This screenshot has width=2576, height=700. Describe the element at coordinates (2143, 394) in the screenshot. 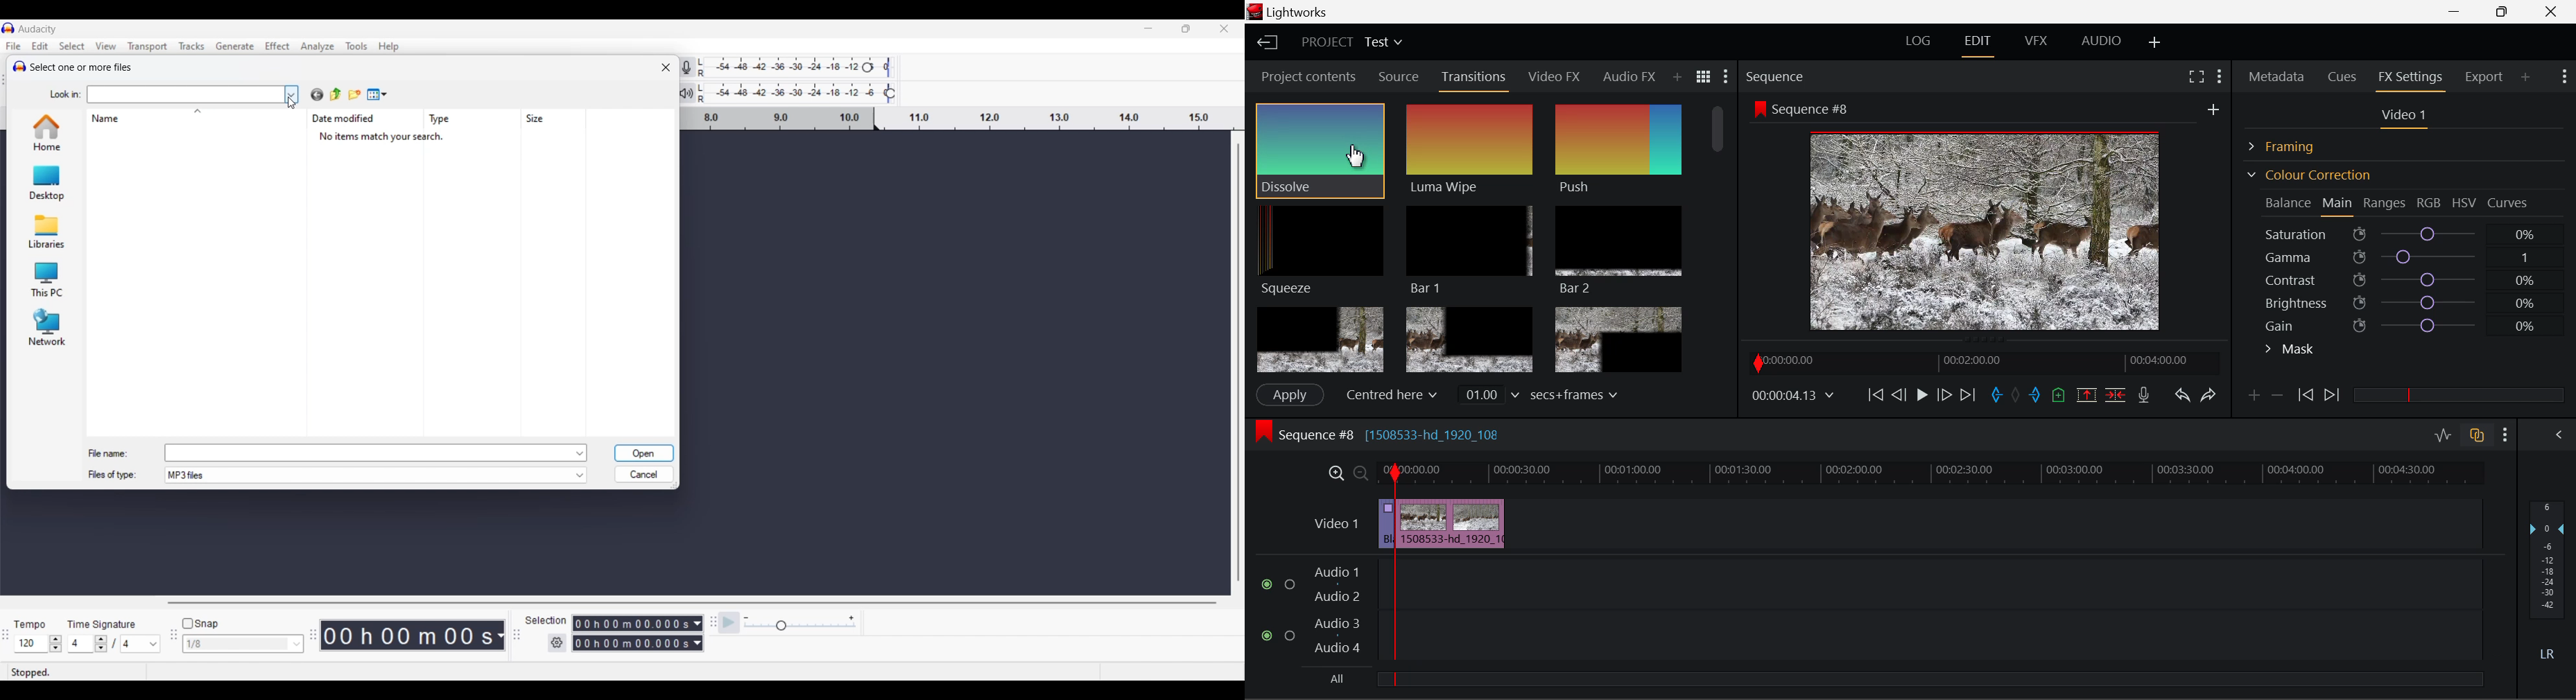

I see `Recrod Voiceover` at that location.